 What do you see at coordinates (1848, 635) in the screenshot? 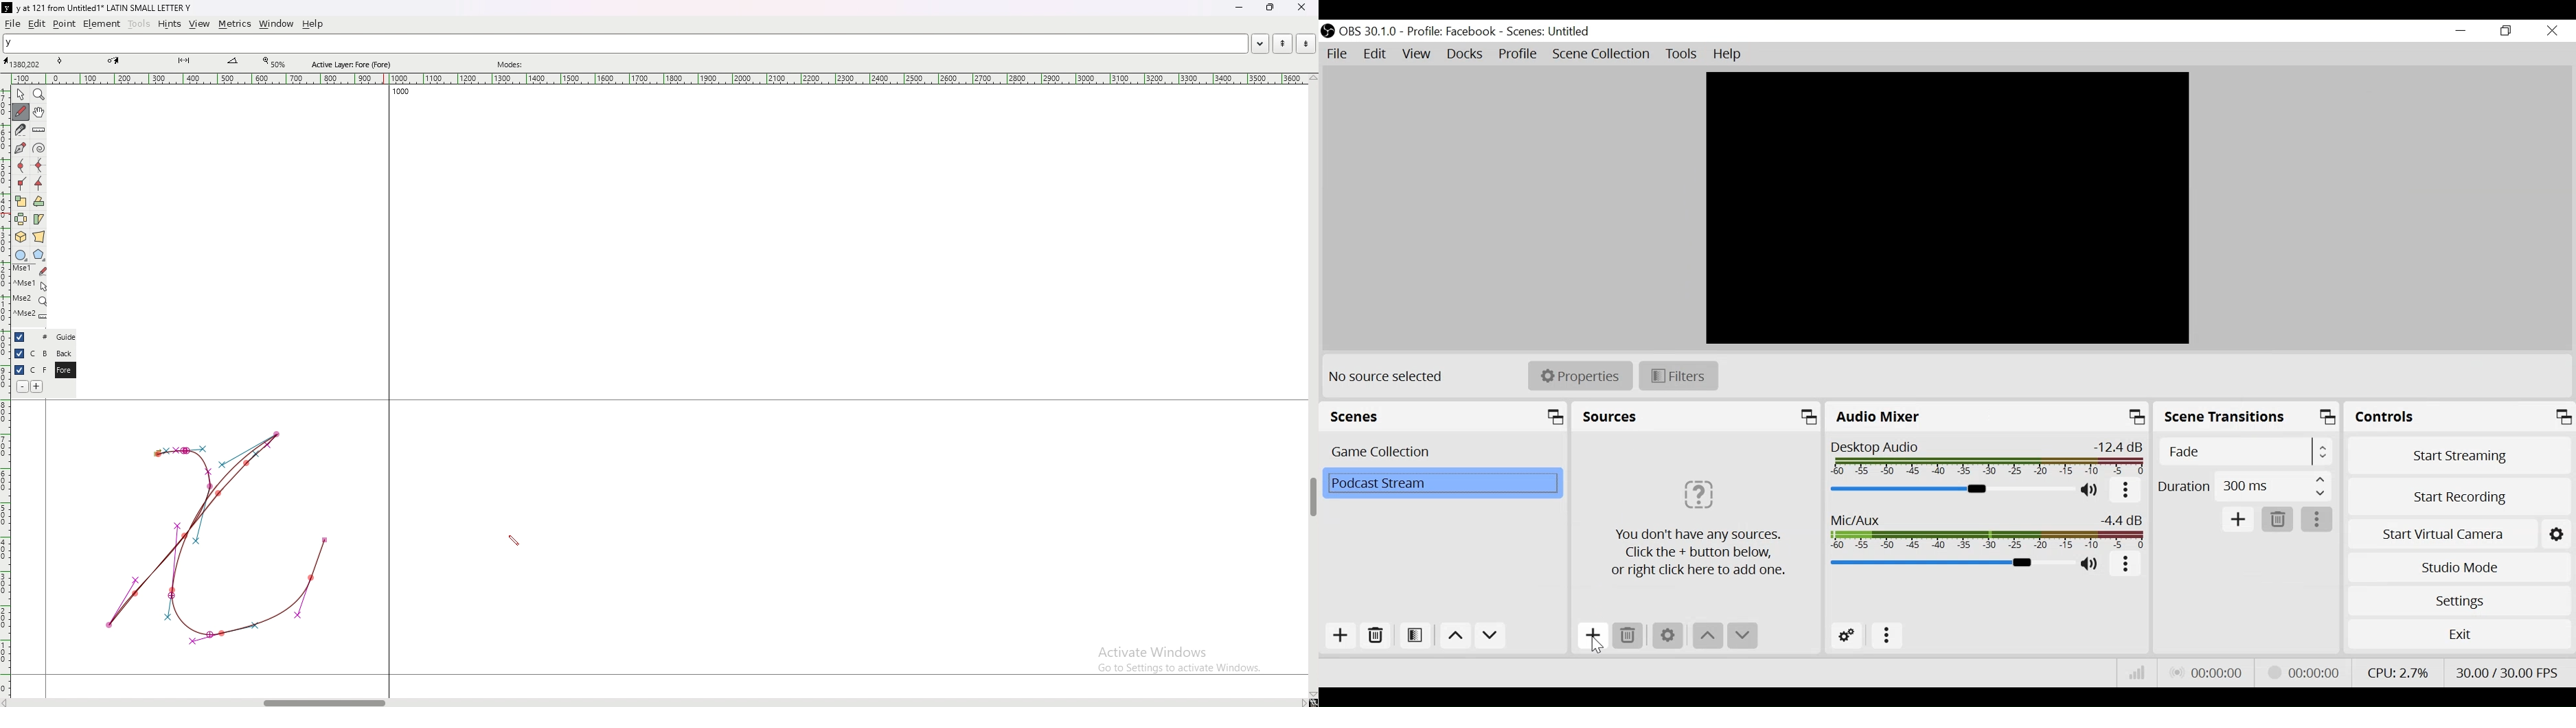
I see `Advanced Audio Settings` at bounding box center [1848, 635].